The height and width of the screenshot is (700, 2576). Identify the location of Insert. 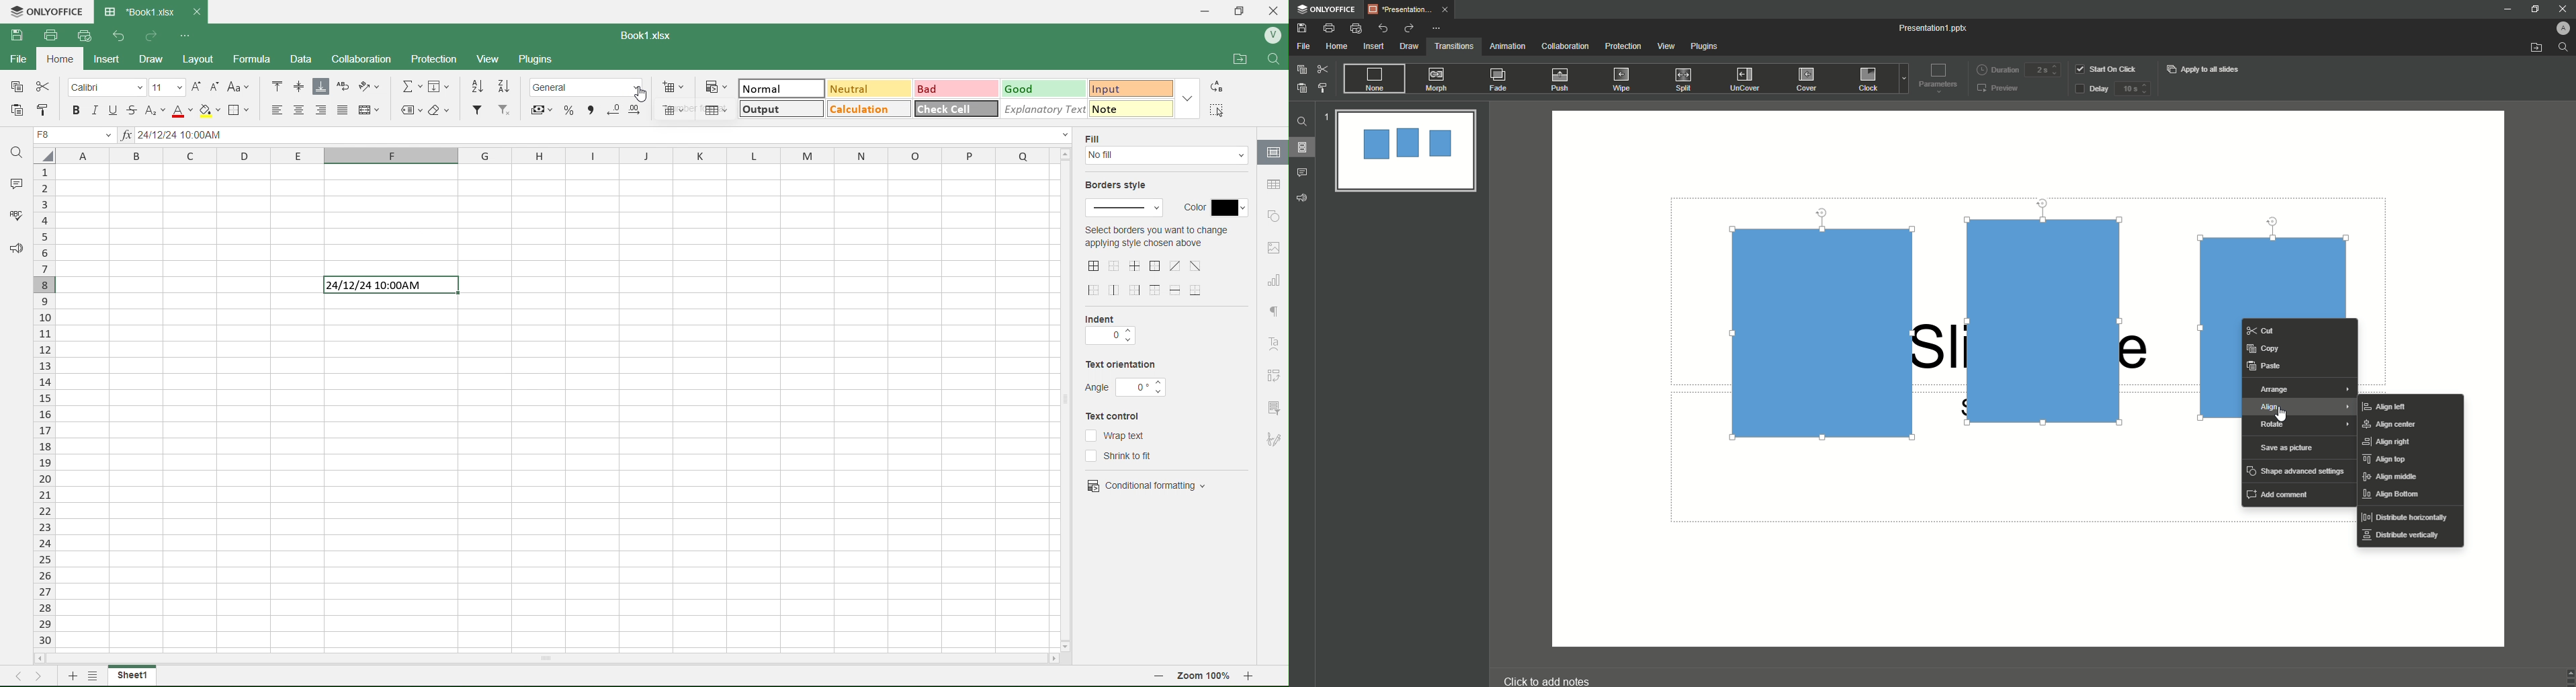
(1373, 47).